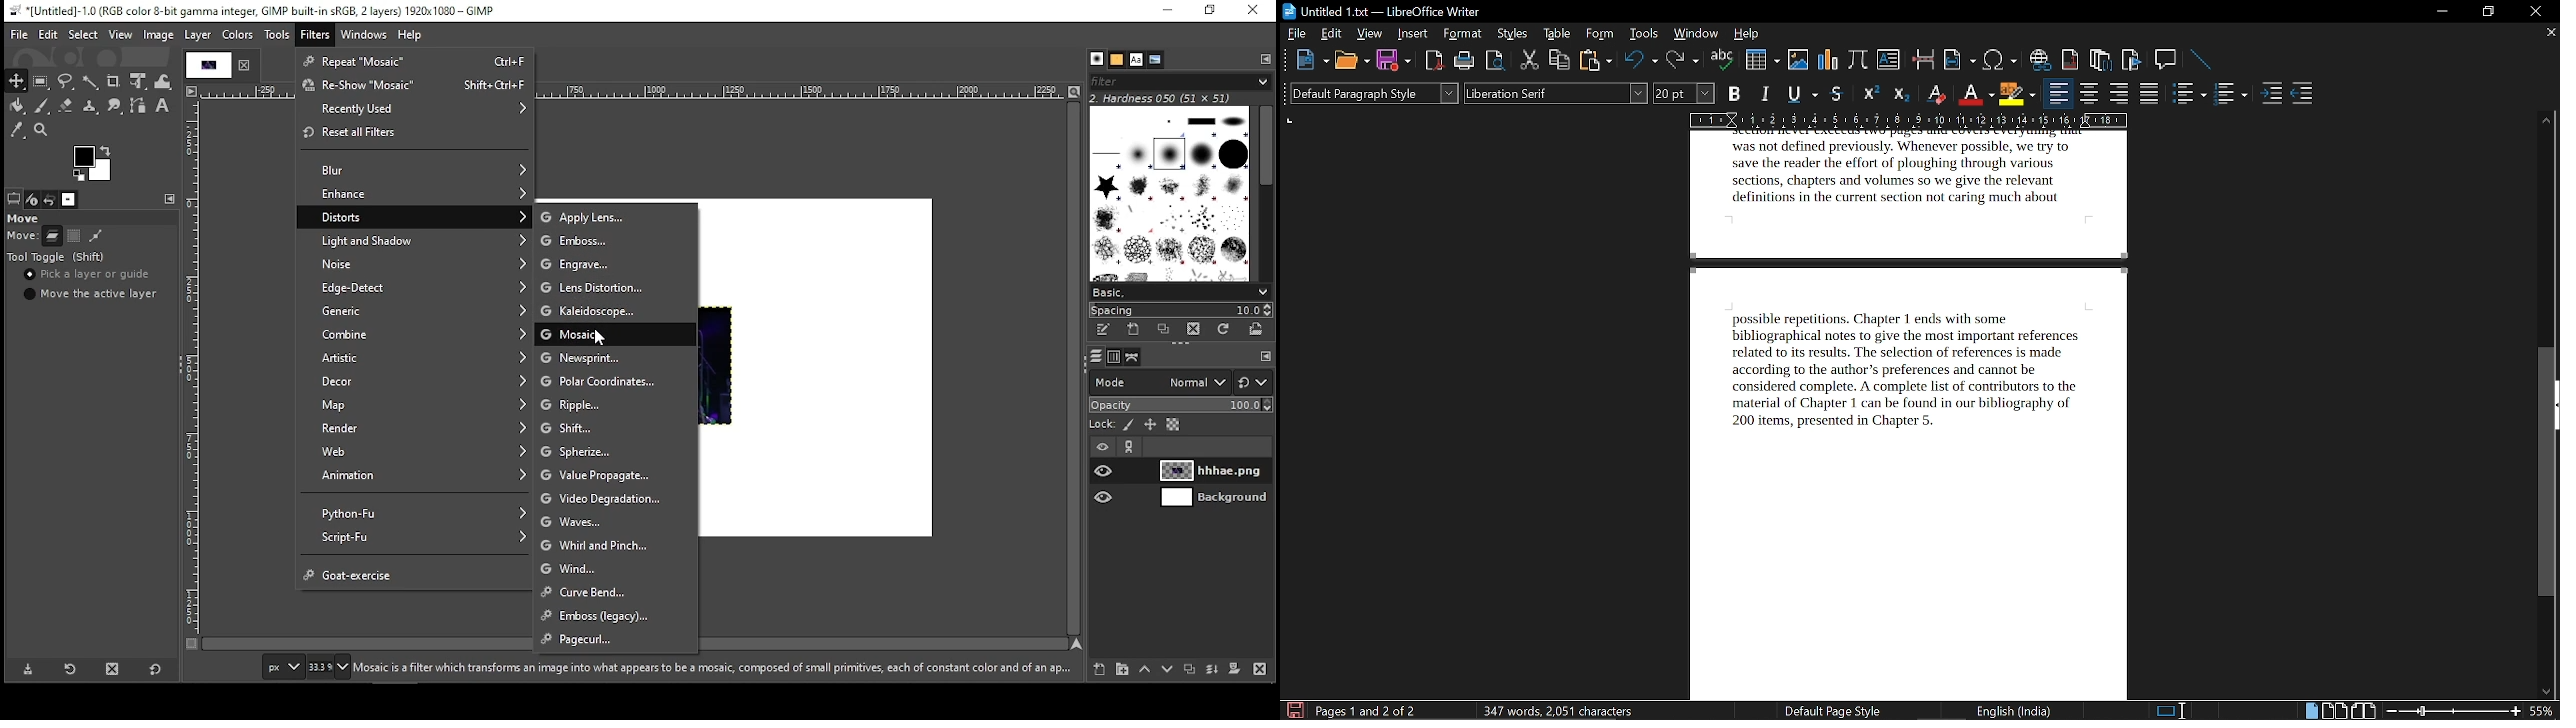  I want to click on move layers, so click(51, 236).